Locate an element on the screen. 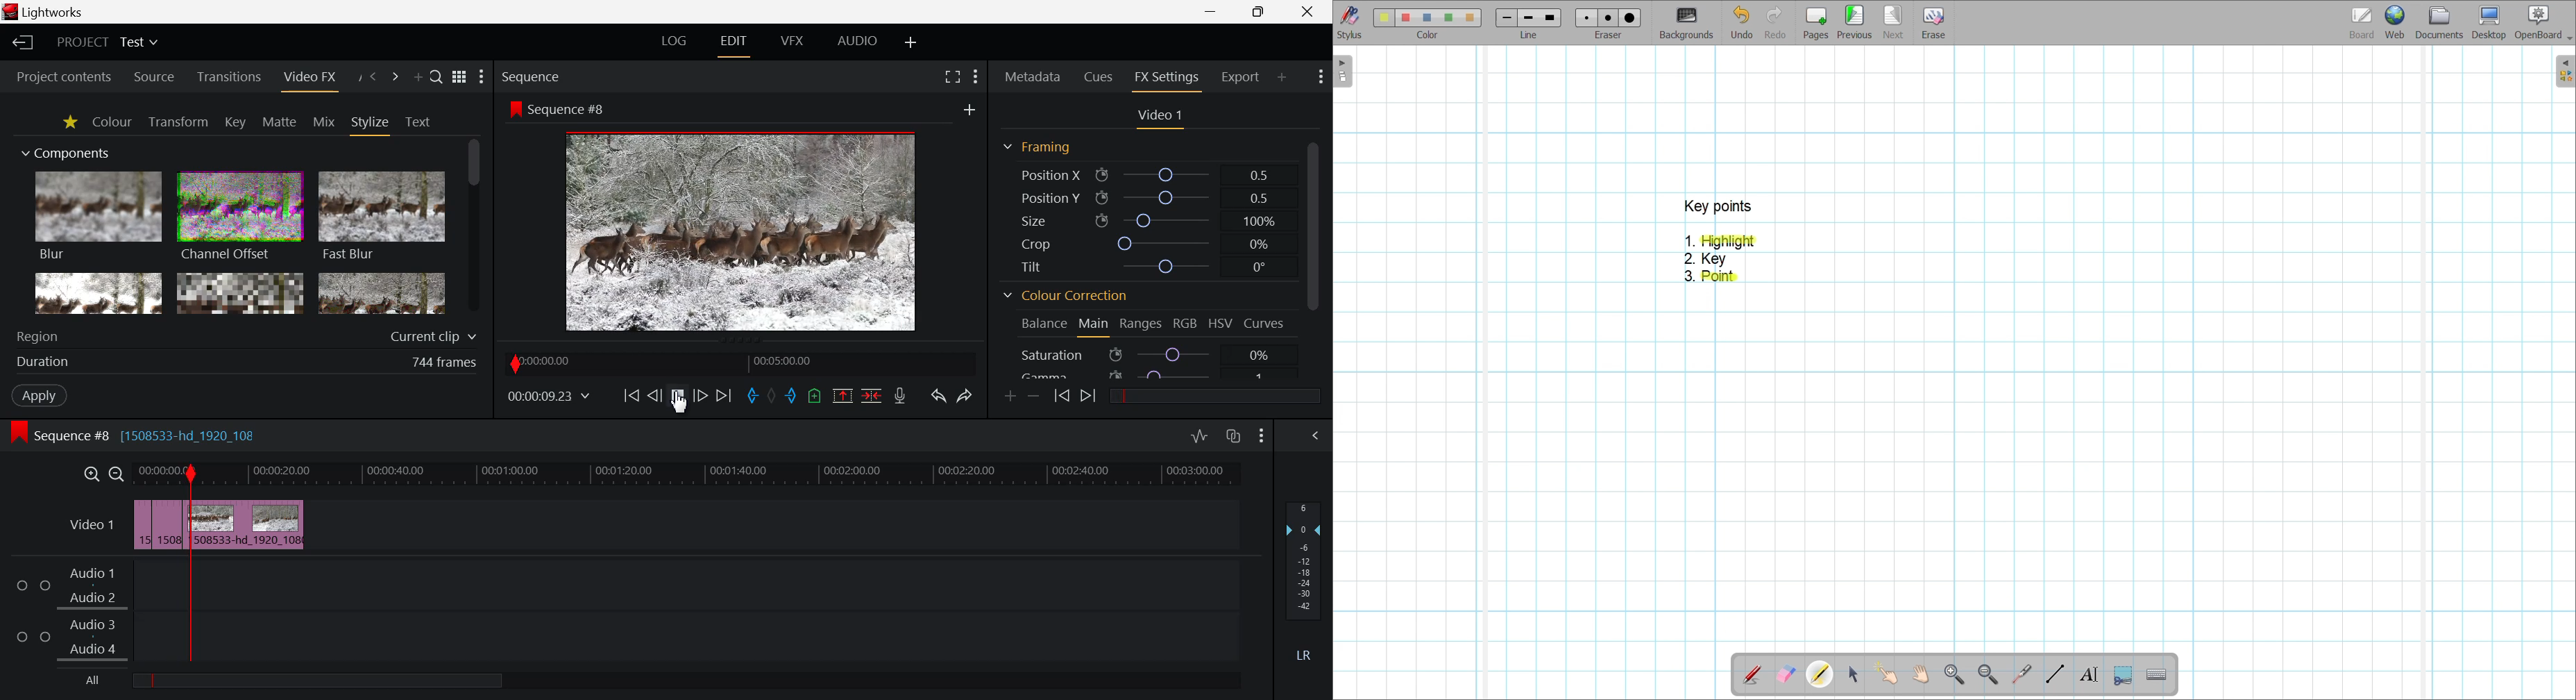 The height and width of the screenshot is (700, 2576). Add keyframe is located at coordinates (1010, 397).